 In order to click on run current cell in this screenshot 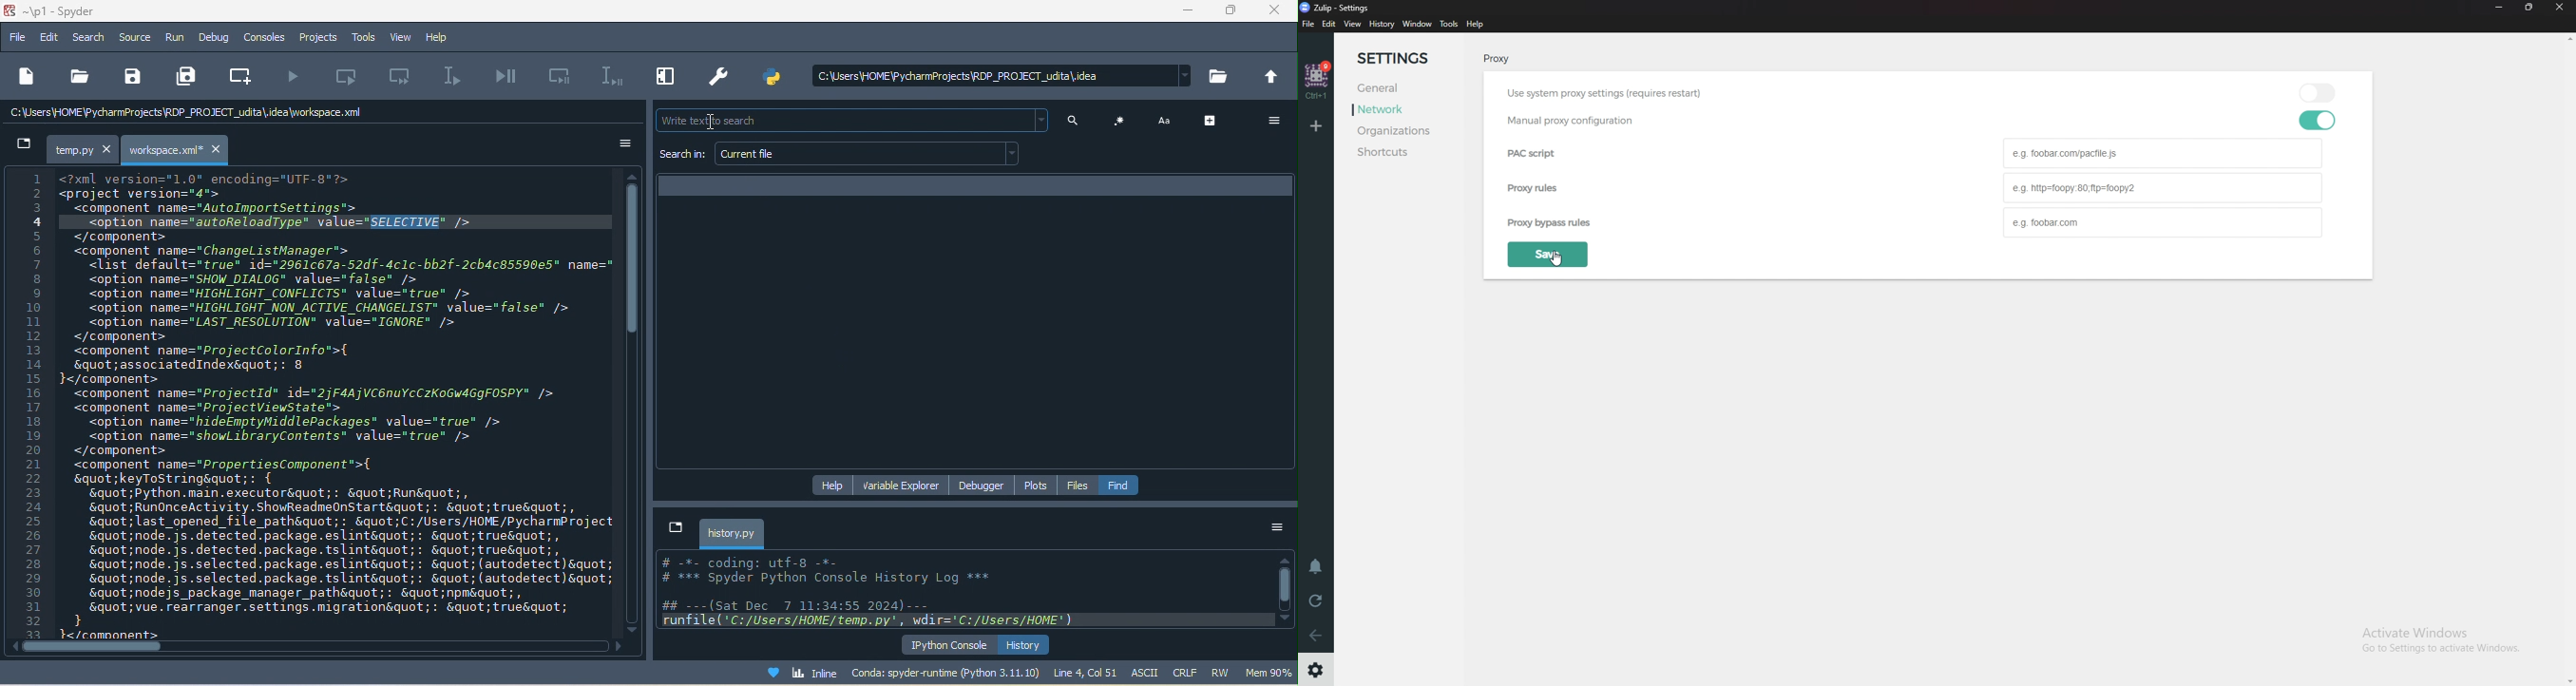, I will do `click(355, 76)`.